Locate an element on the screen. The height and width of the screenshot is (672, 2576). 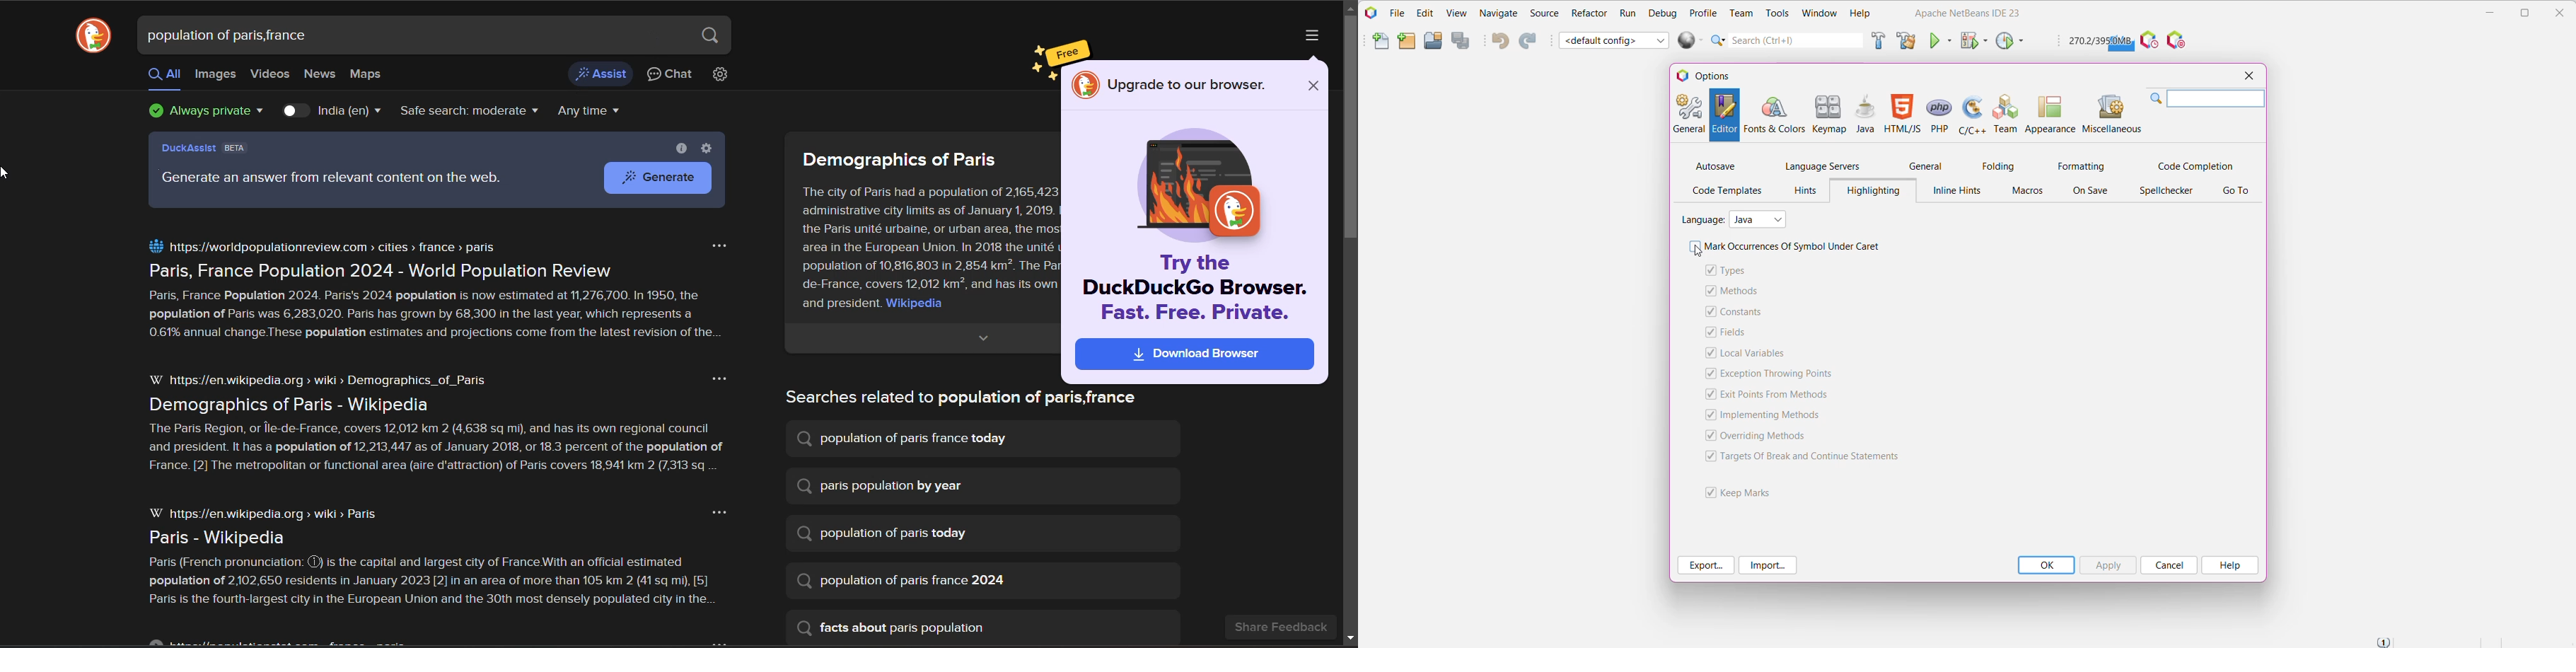
Apache Netbeans IDE 23 is located at coordinates (1963, 13).